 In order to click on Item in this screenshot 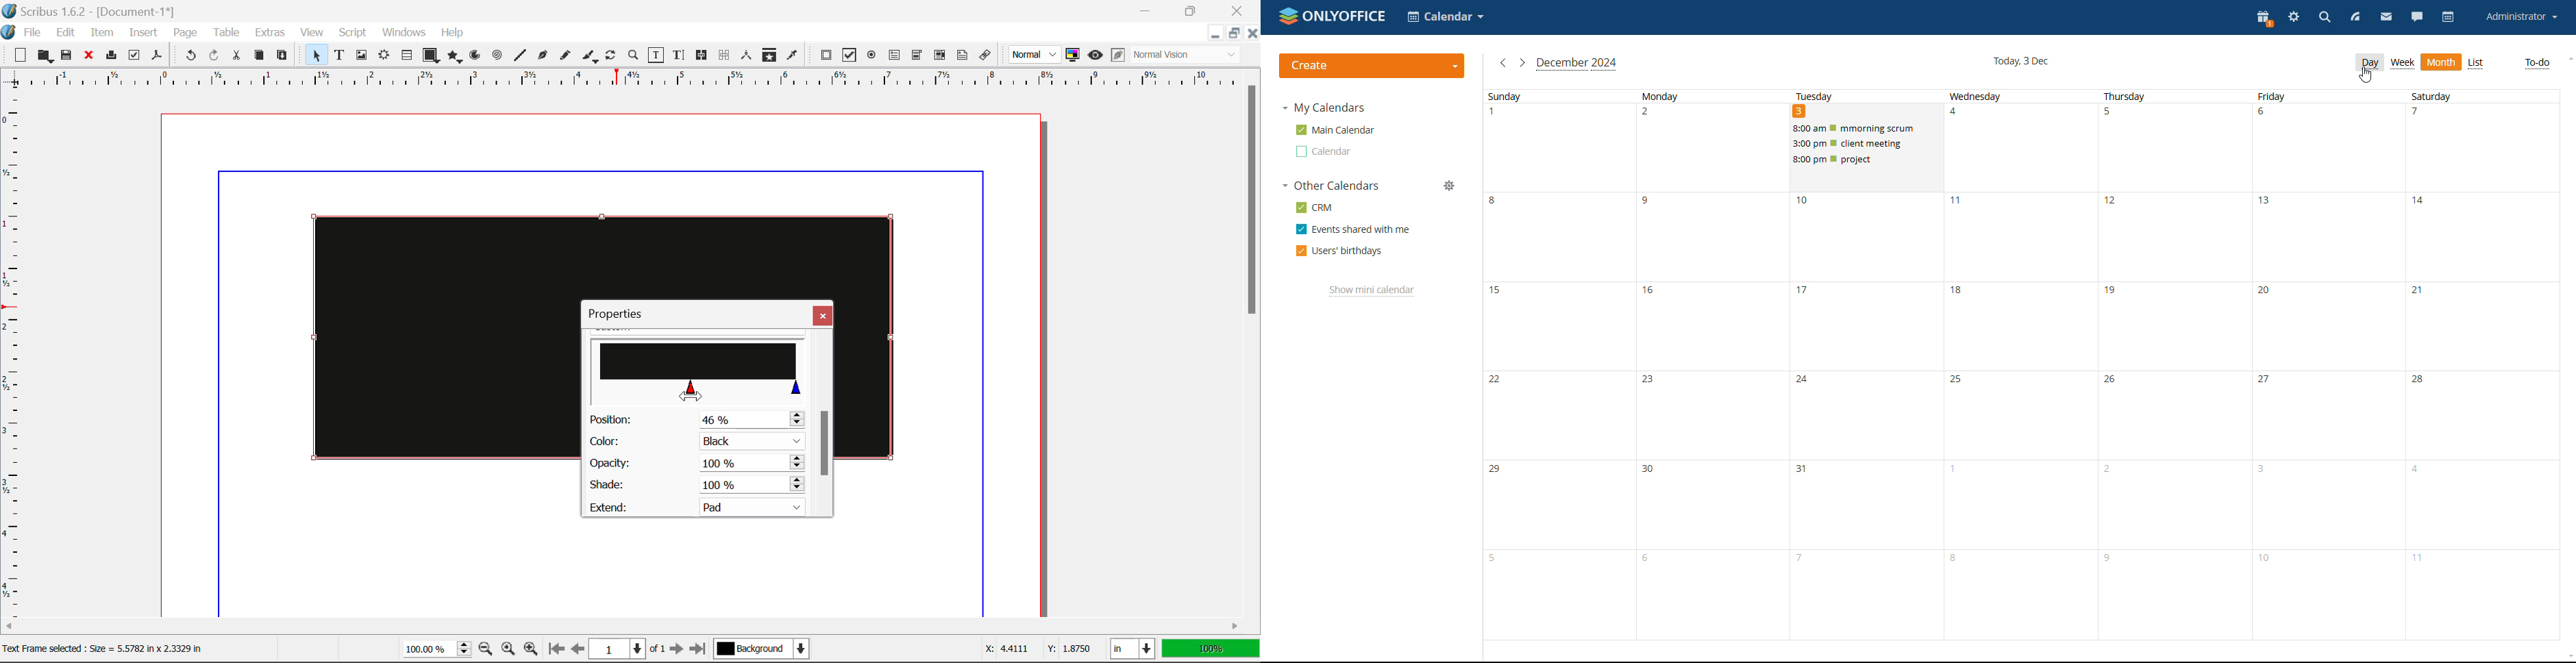, I will do `click(102, 34)`.